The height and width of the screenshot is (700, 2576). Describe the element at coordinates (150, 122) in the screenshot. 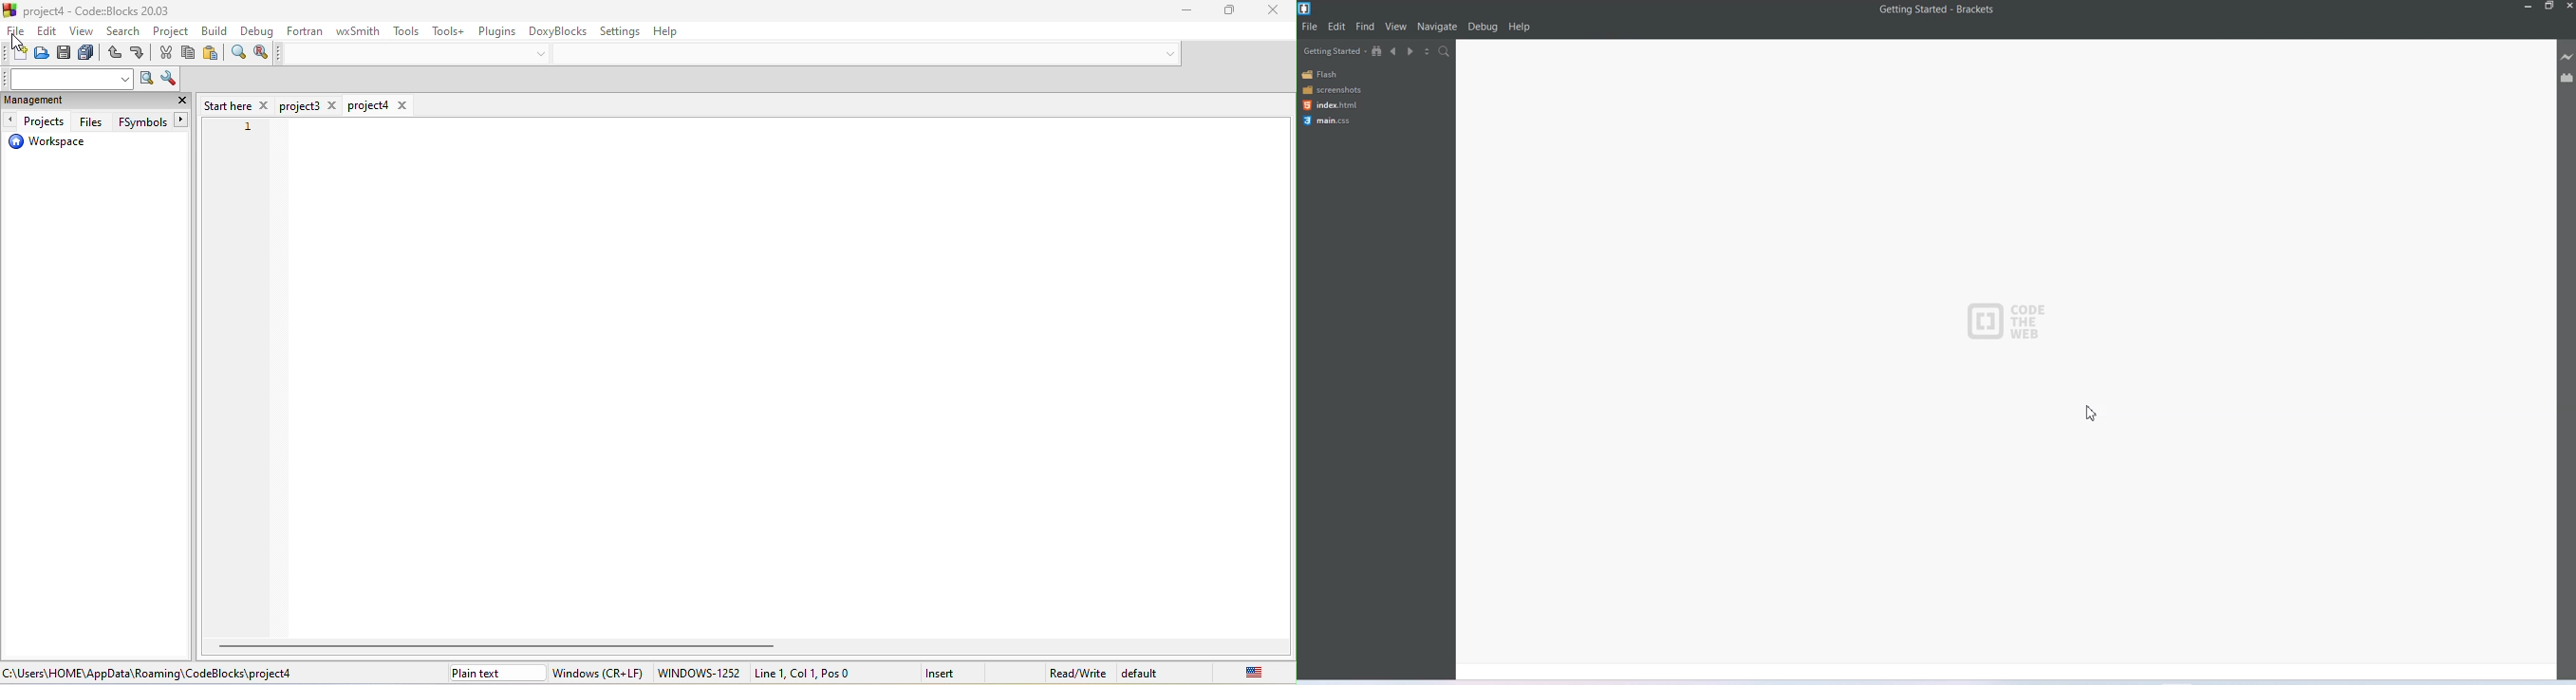

I see `fsymbols` at that location.